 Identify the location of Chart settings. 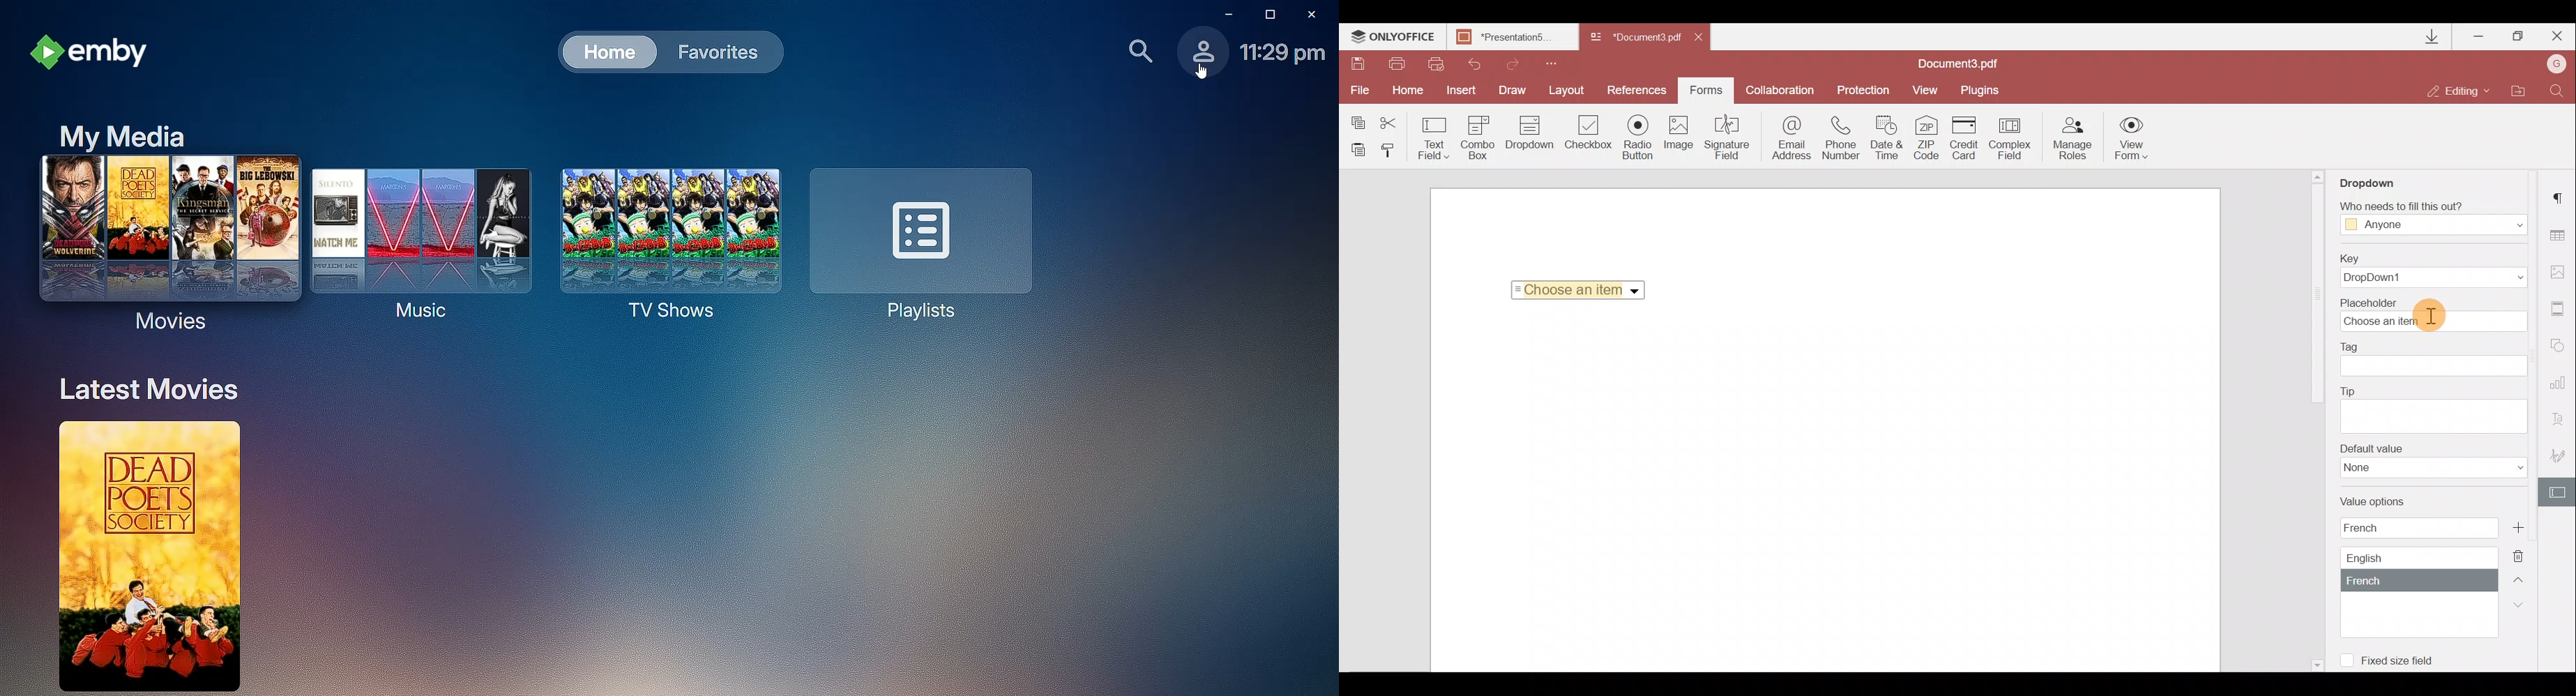
(2560, 389).